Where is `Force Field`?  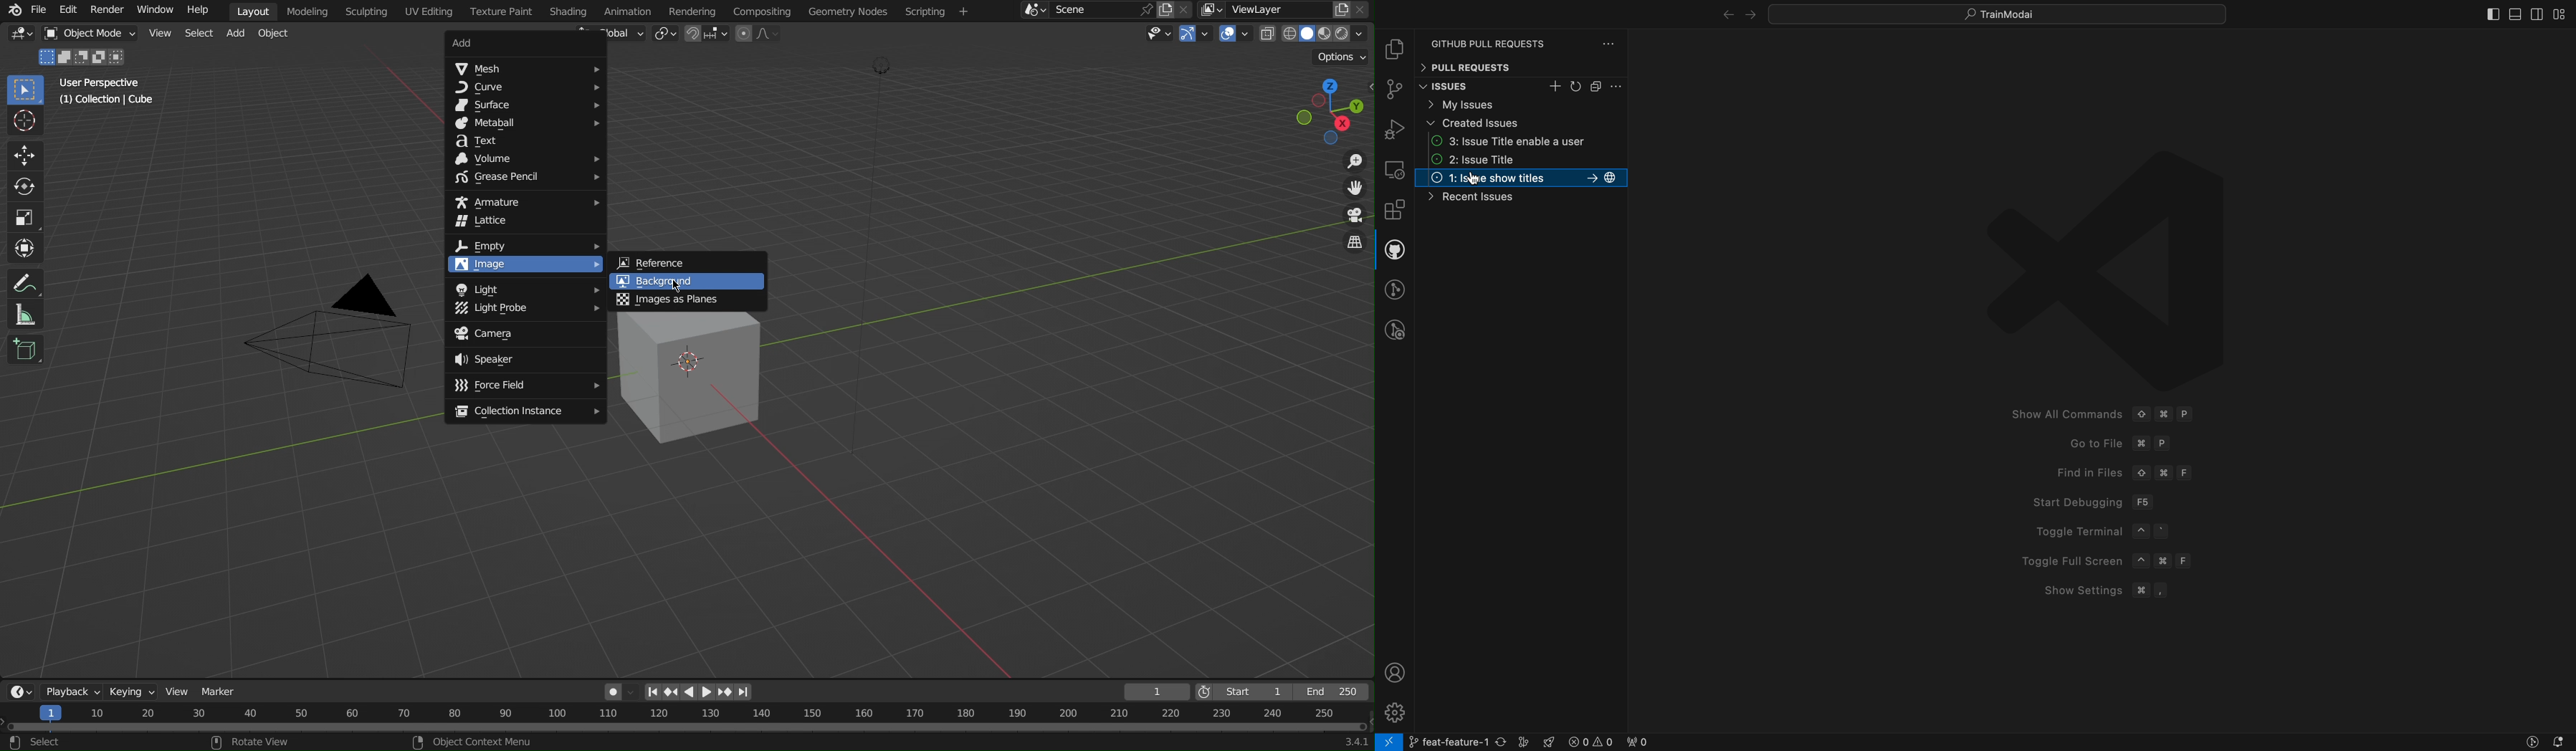
Force Field is located at coordinates (525, 386).